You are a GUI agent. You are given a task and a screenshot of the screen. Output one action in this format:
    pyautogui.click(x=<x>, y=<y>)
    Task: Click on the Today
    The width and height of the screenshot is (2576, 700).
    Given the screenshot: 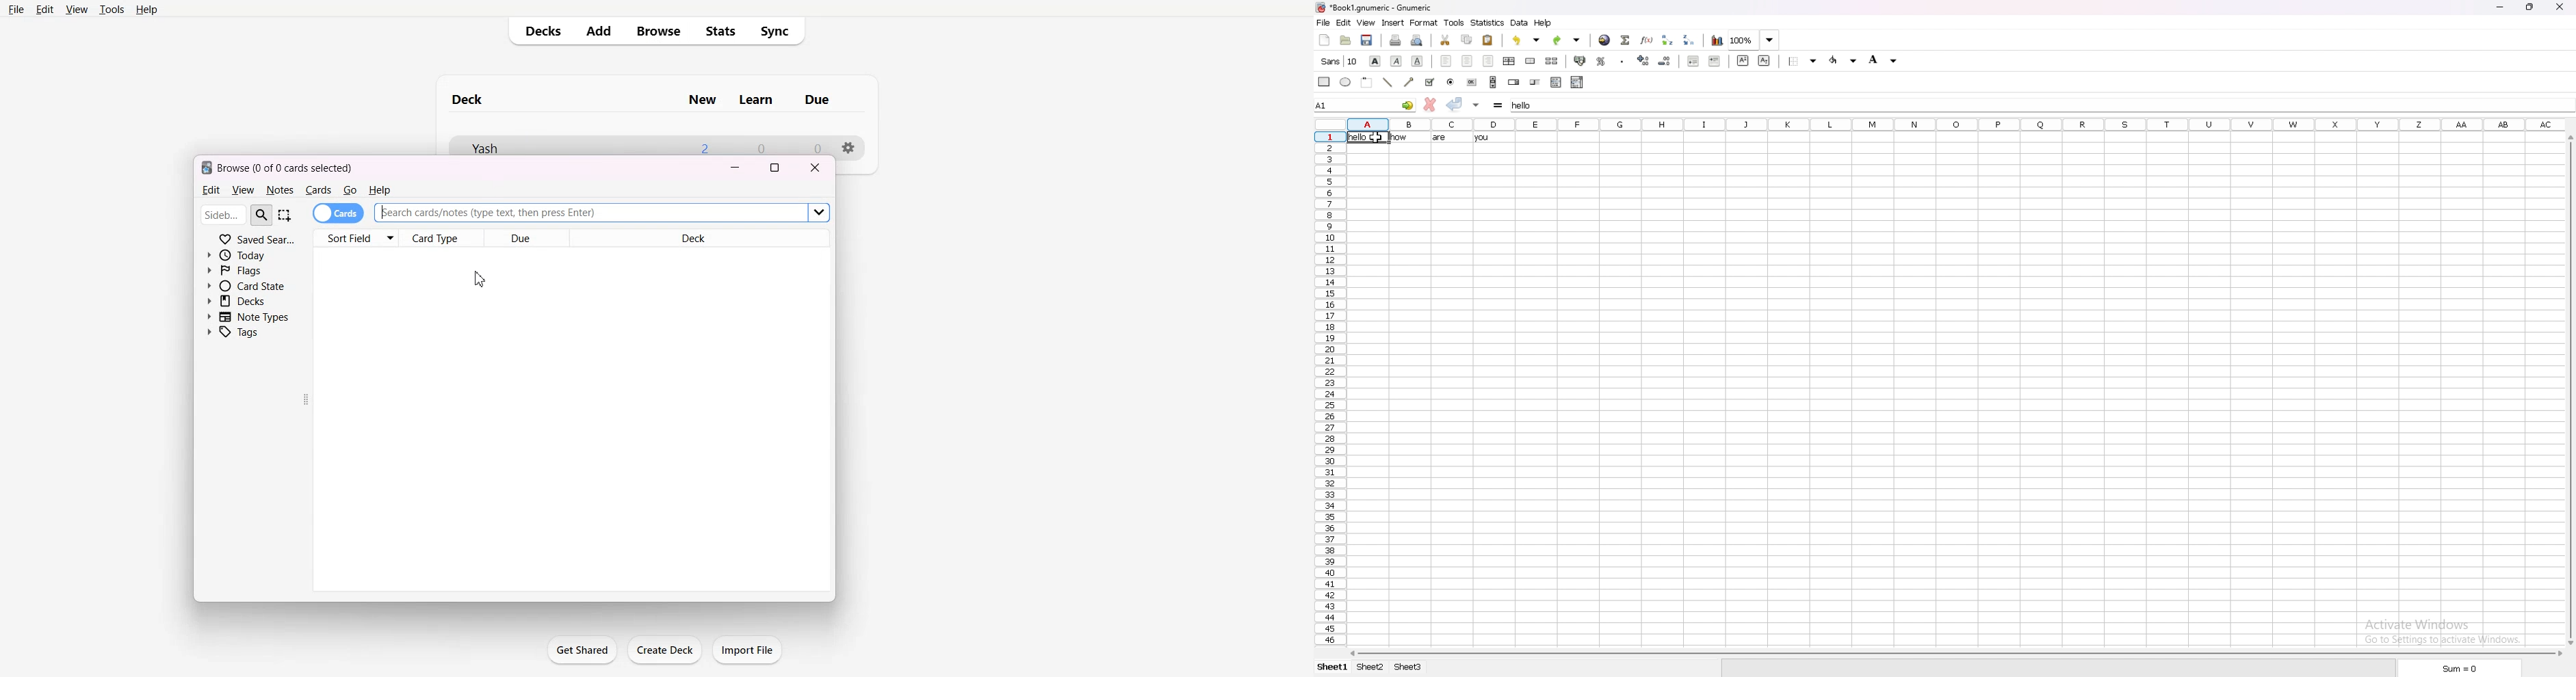 What is the action you would take?
    pyautogui.click(x=244, y=256)
    